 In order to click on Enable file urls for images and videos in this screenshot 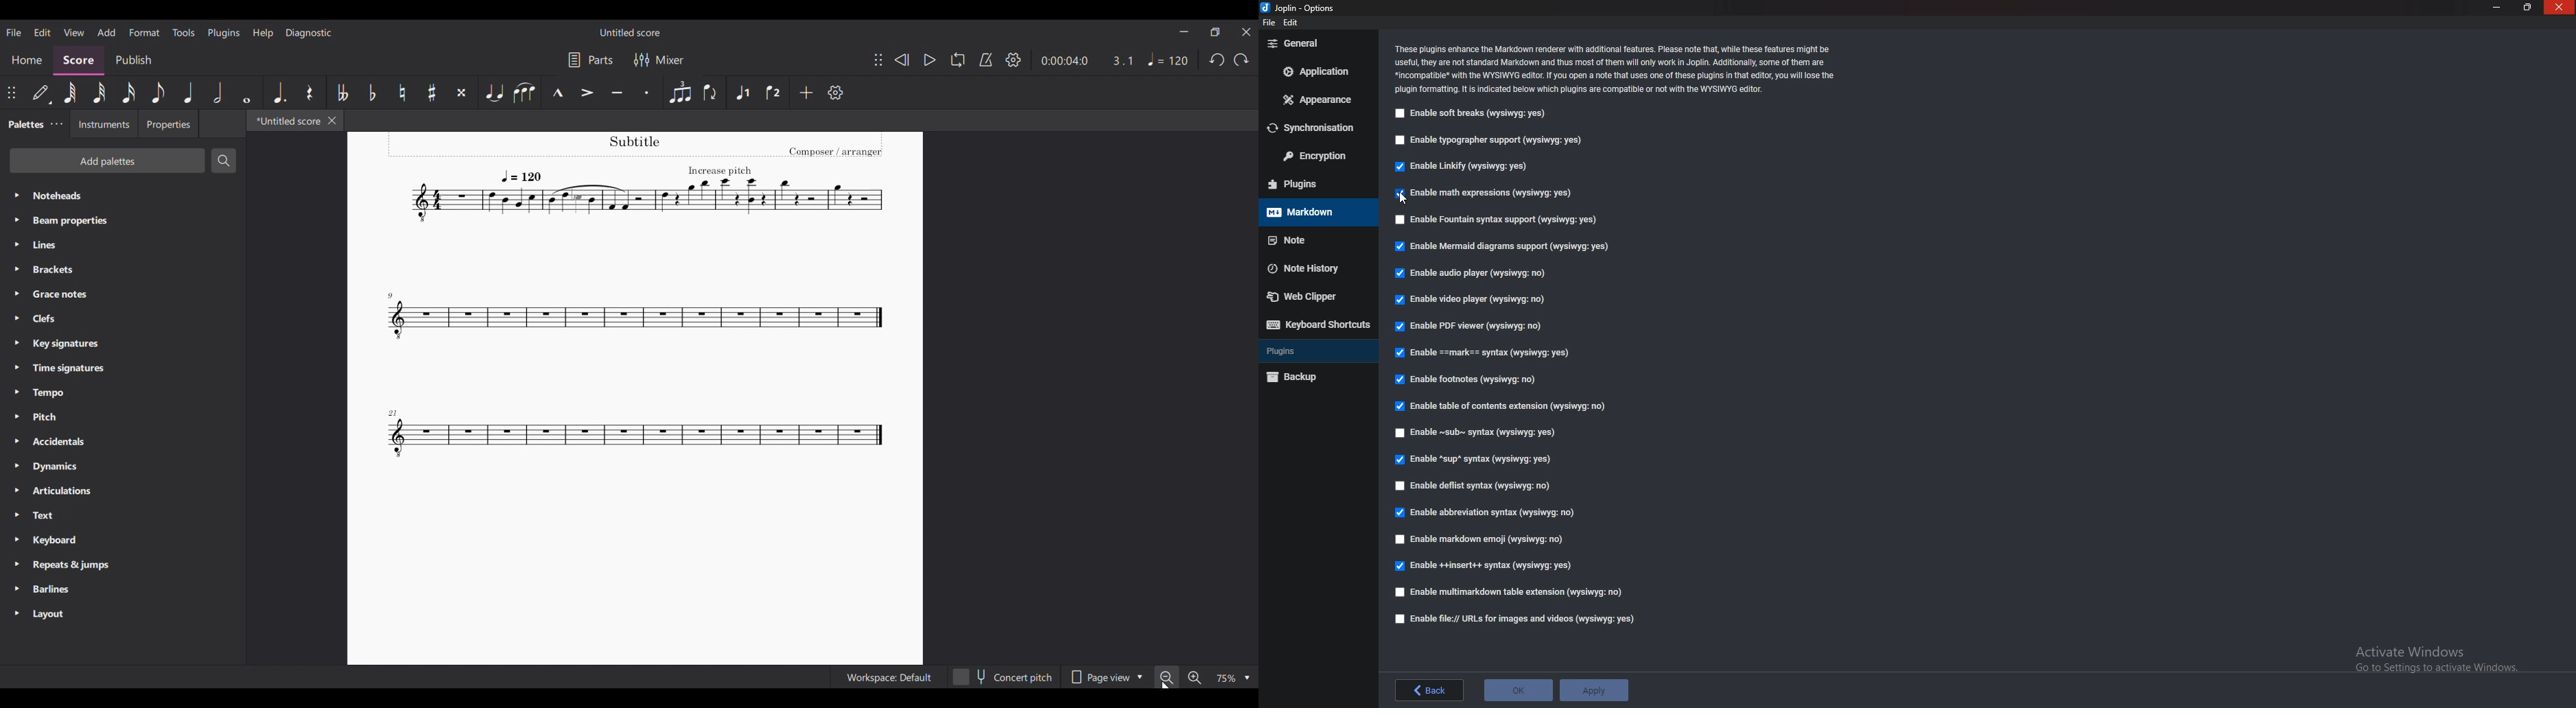, I will do `click(1517, 619)`.